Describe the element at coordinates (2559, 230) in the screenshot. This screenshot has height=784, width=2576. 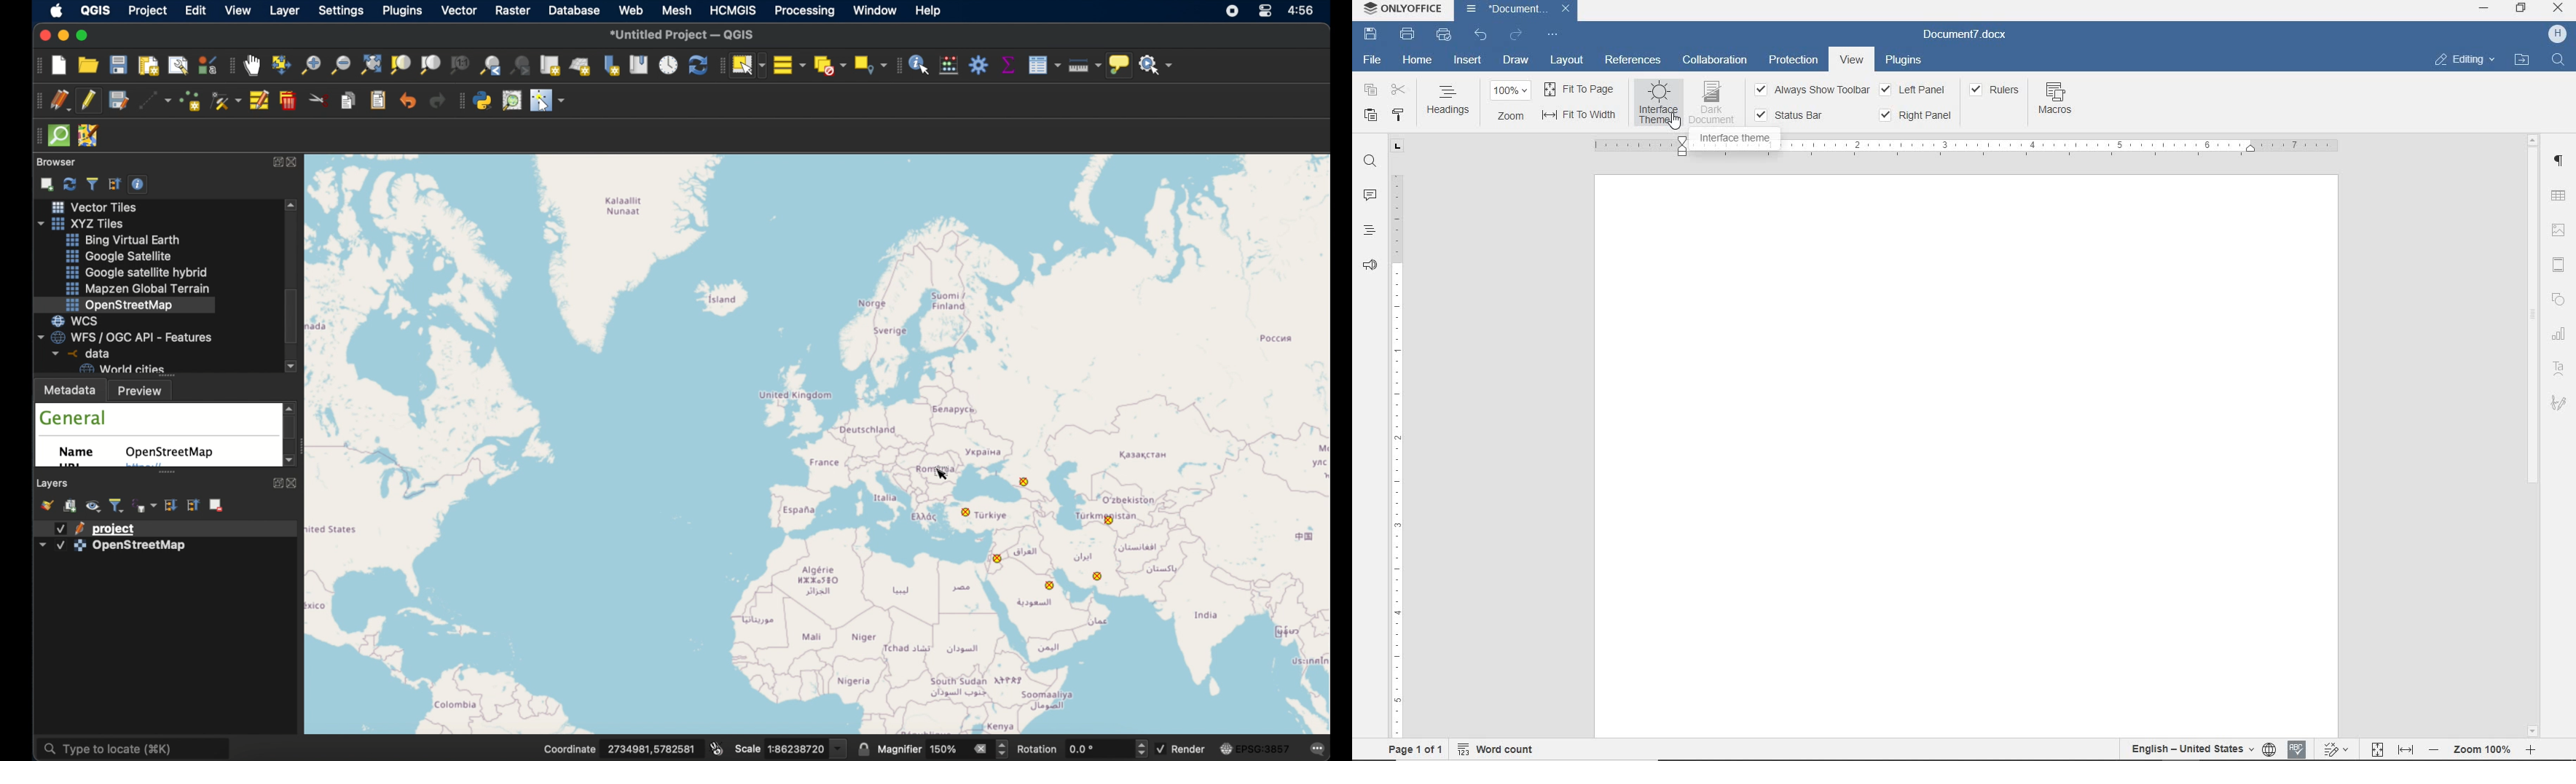
I see `IMAGE` at that location.